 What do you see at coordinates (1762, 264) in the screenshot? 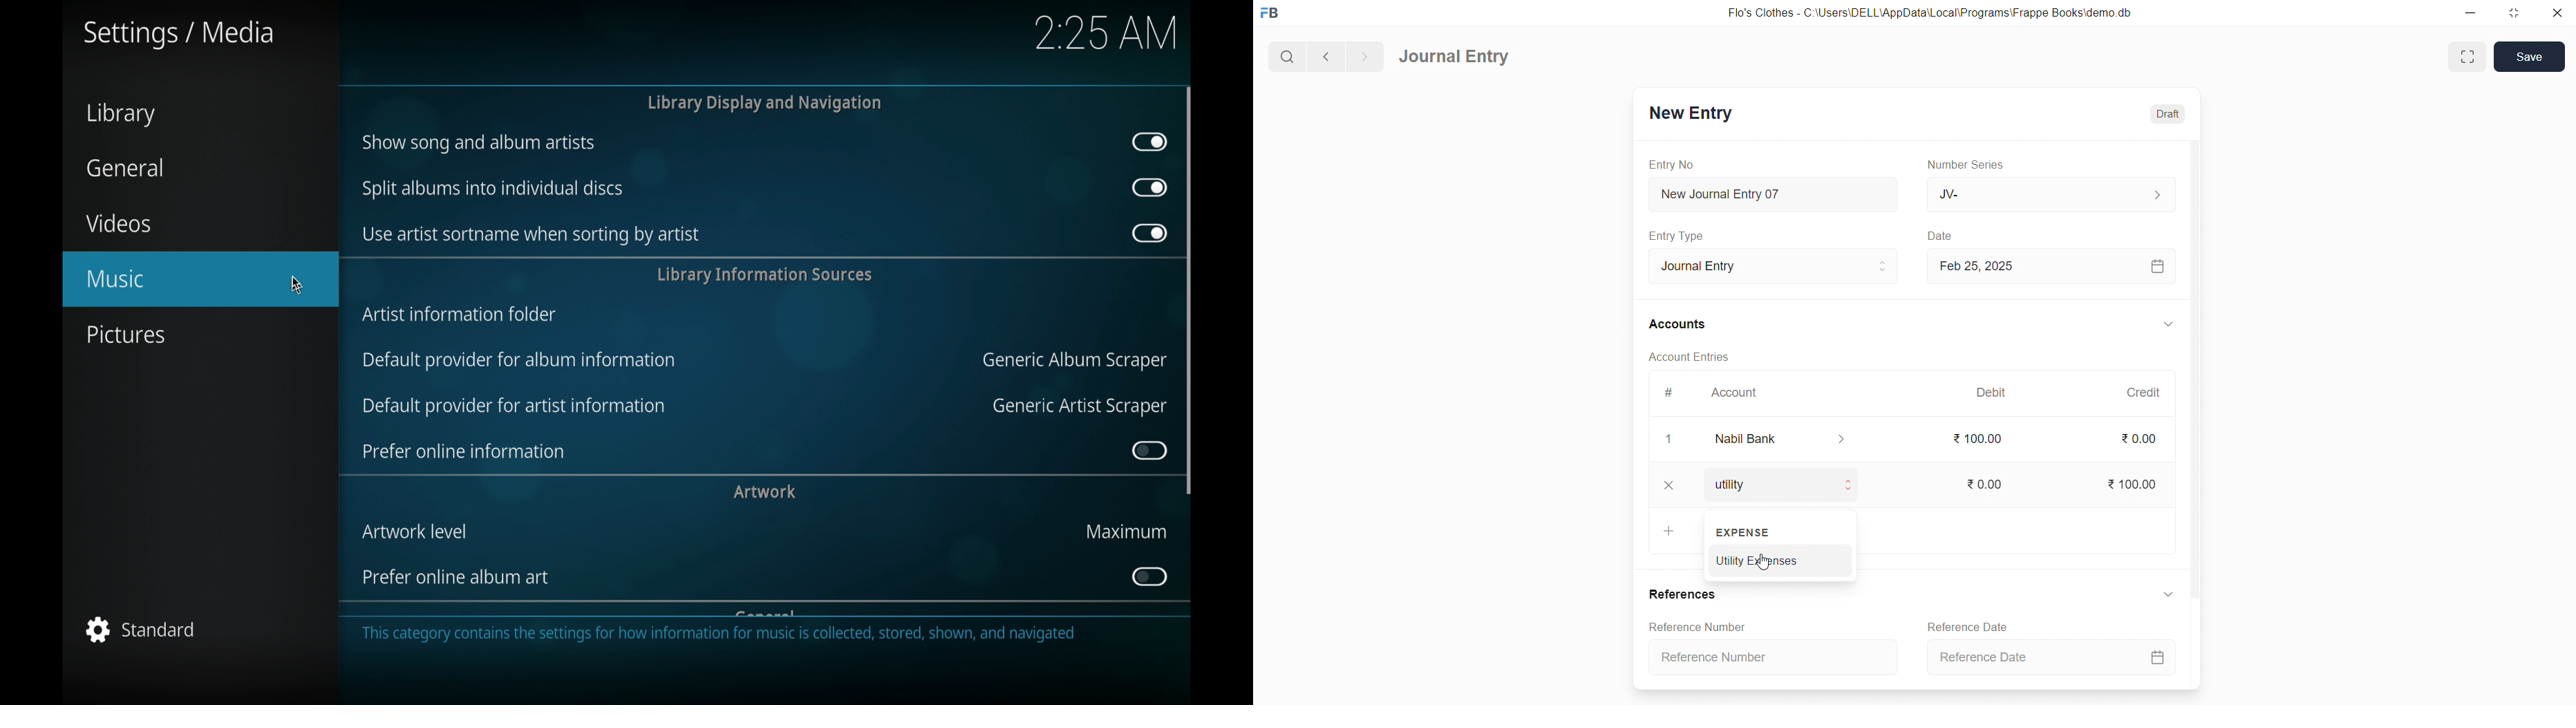
I see `Journal Entry` at bounding box center [1762, 264].